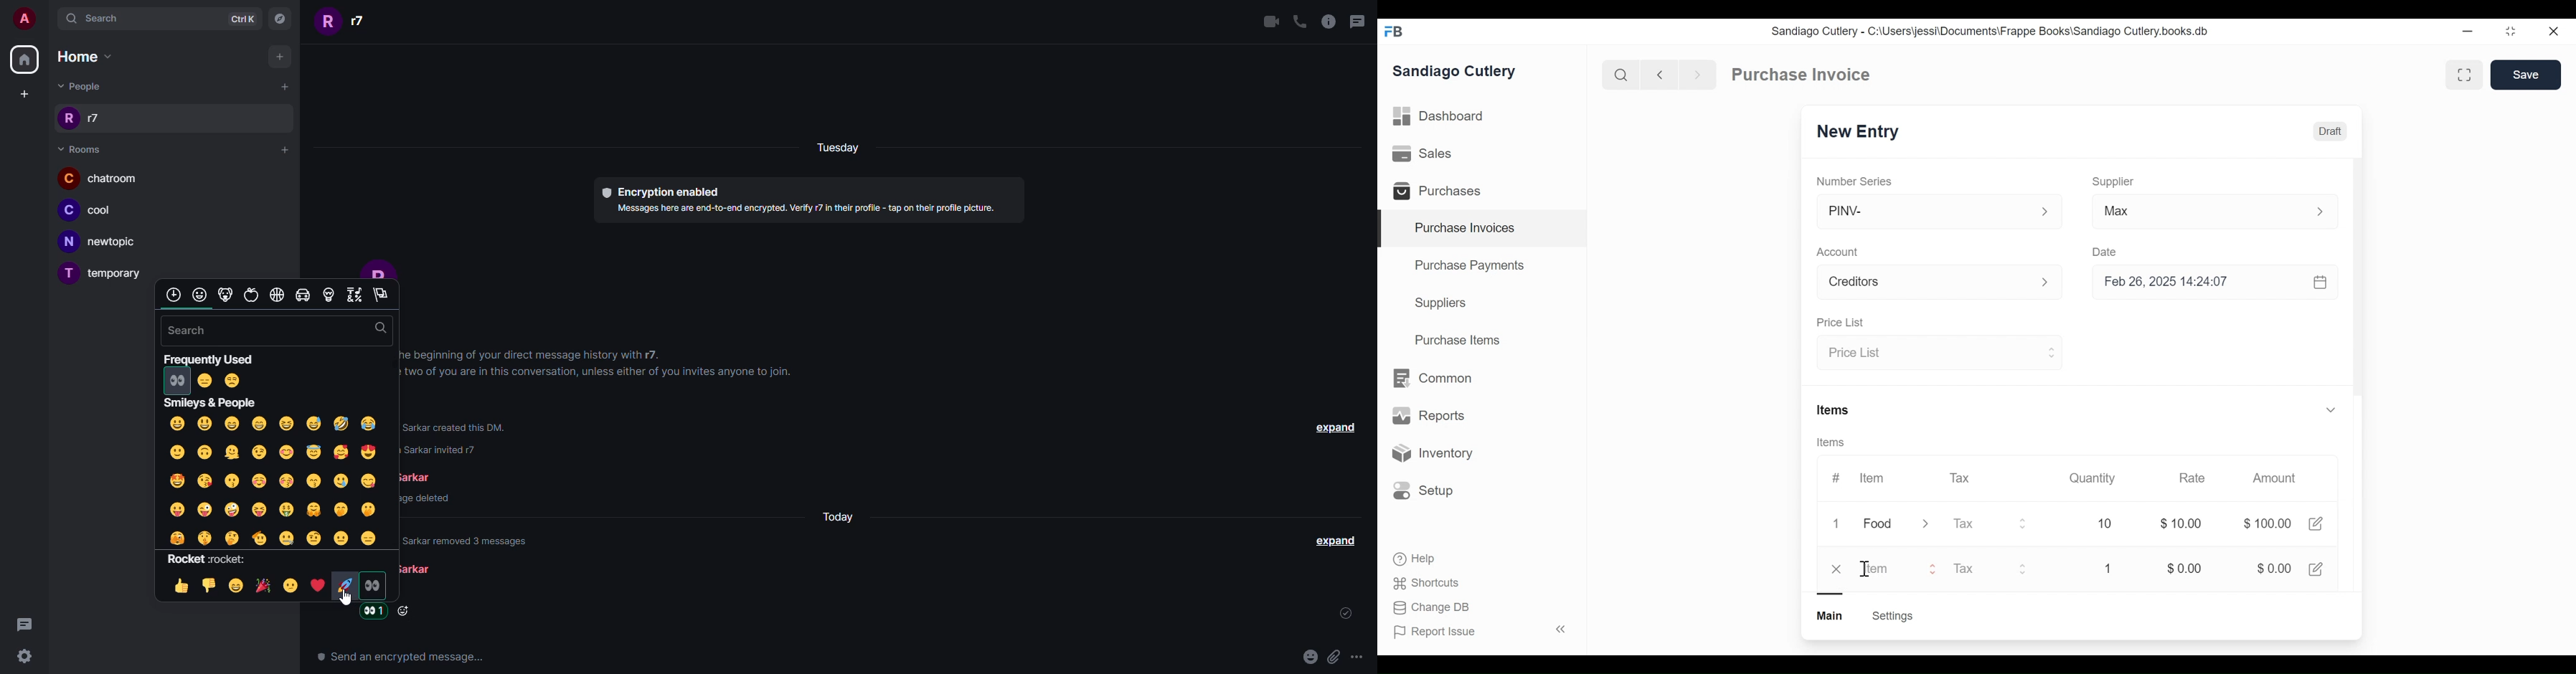  I want to click on Reports, so click(1429, 418).